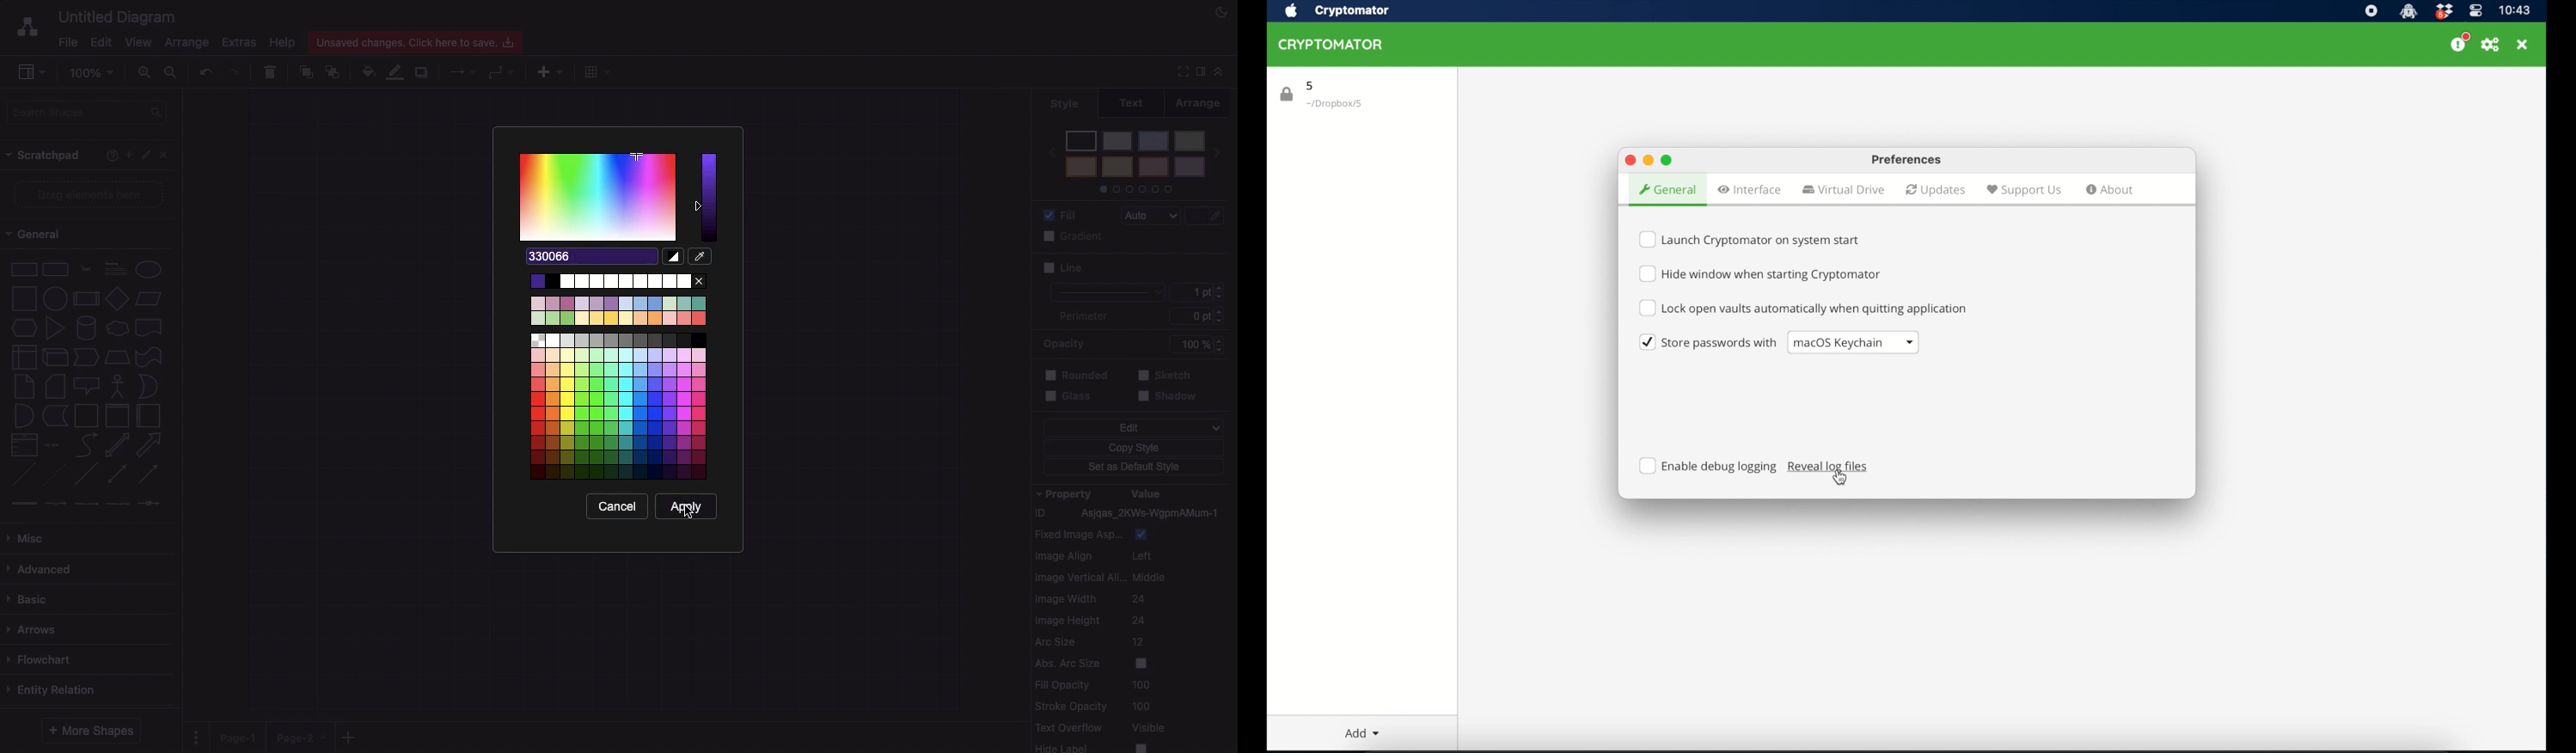 This screenshot has width=2576, height=756. I want to click on Arrows, so click(36, 628).